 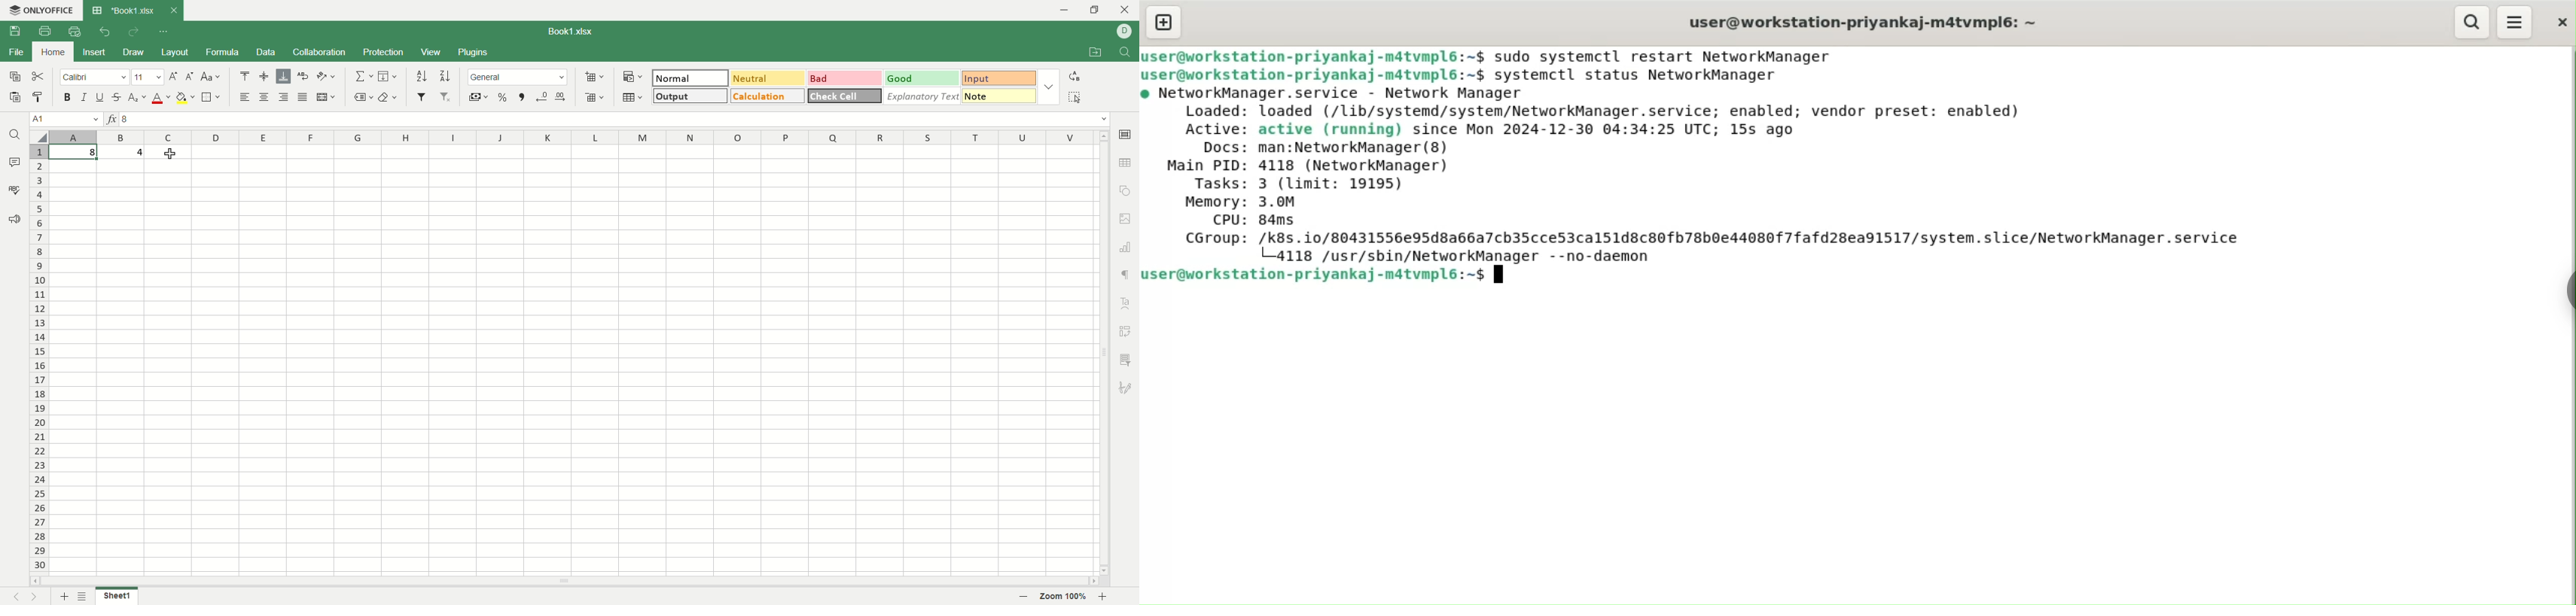 I want to click on cut, so click(x=39, y=77).